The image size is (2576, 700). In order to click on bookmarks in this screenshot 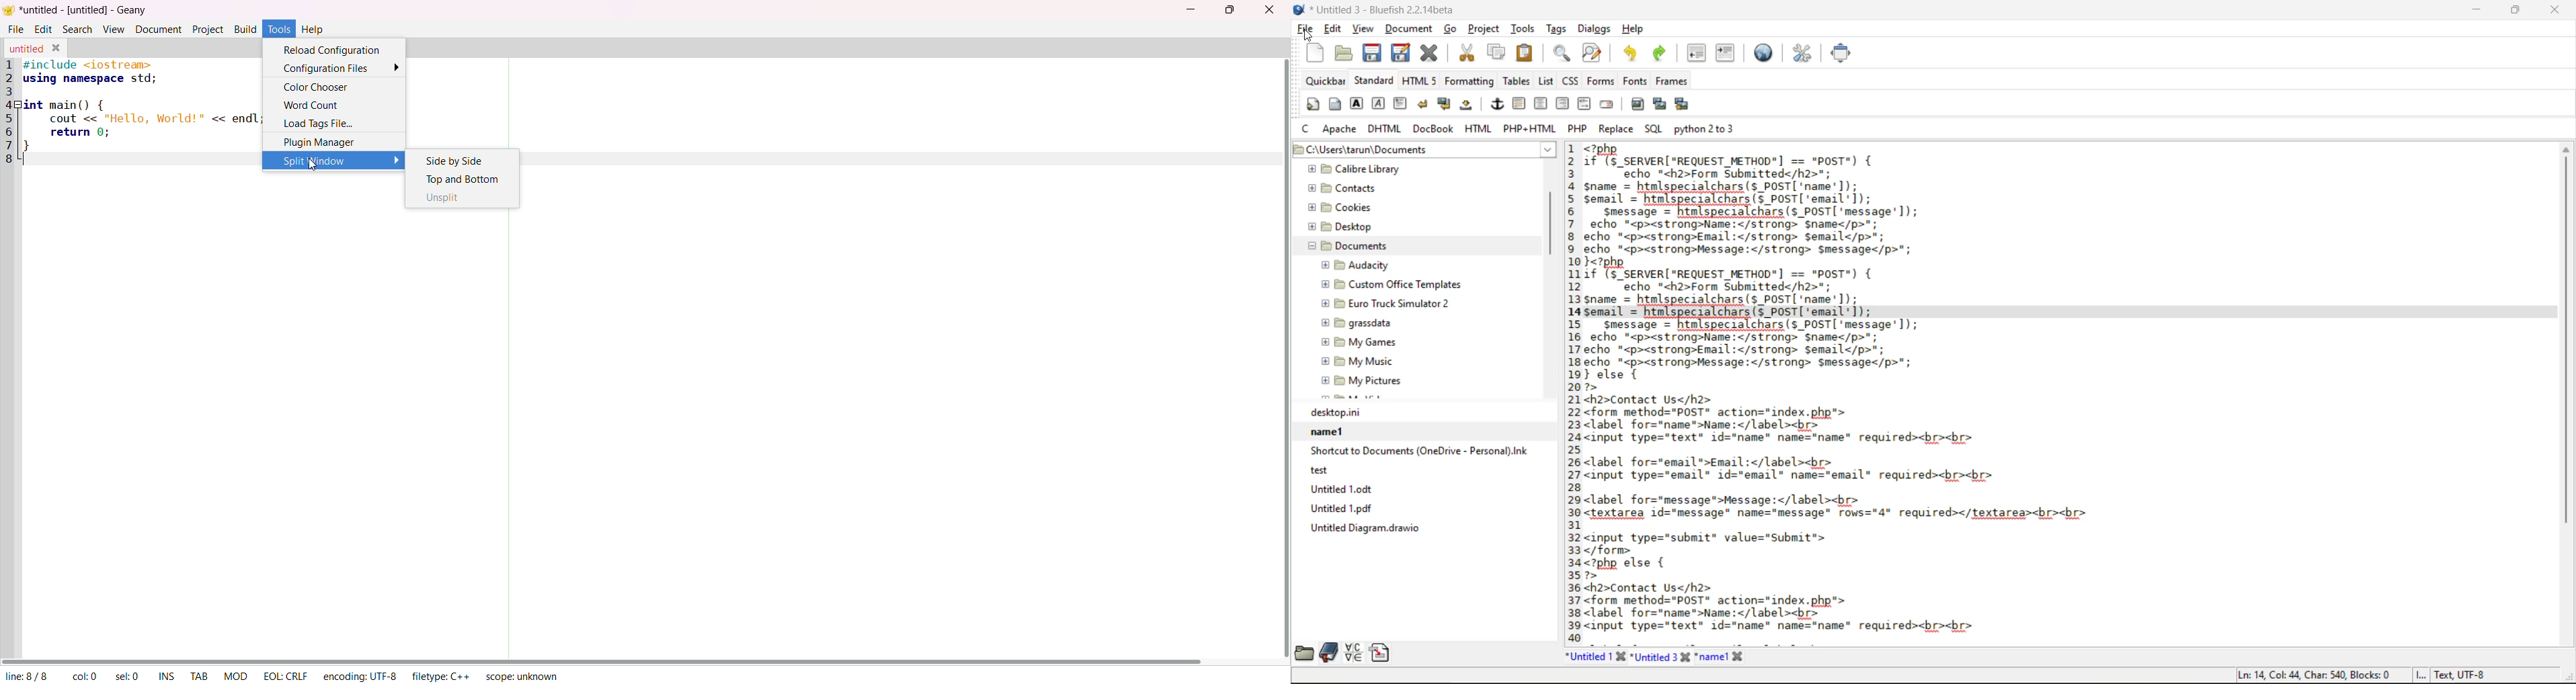, I will do `click(1328, 653)`.